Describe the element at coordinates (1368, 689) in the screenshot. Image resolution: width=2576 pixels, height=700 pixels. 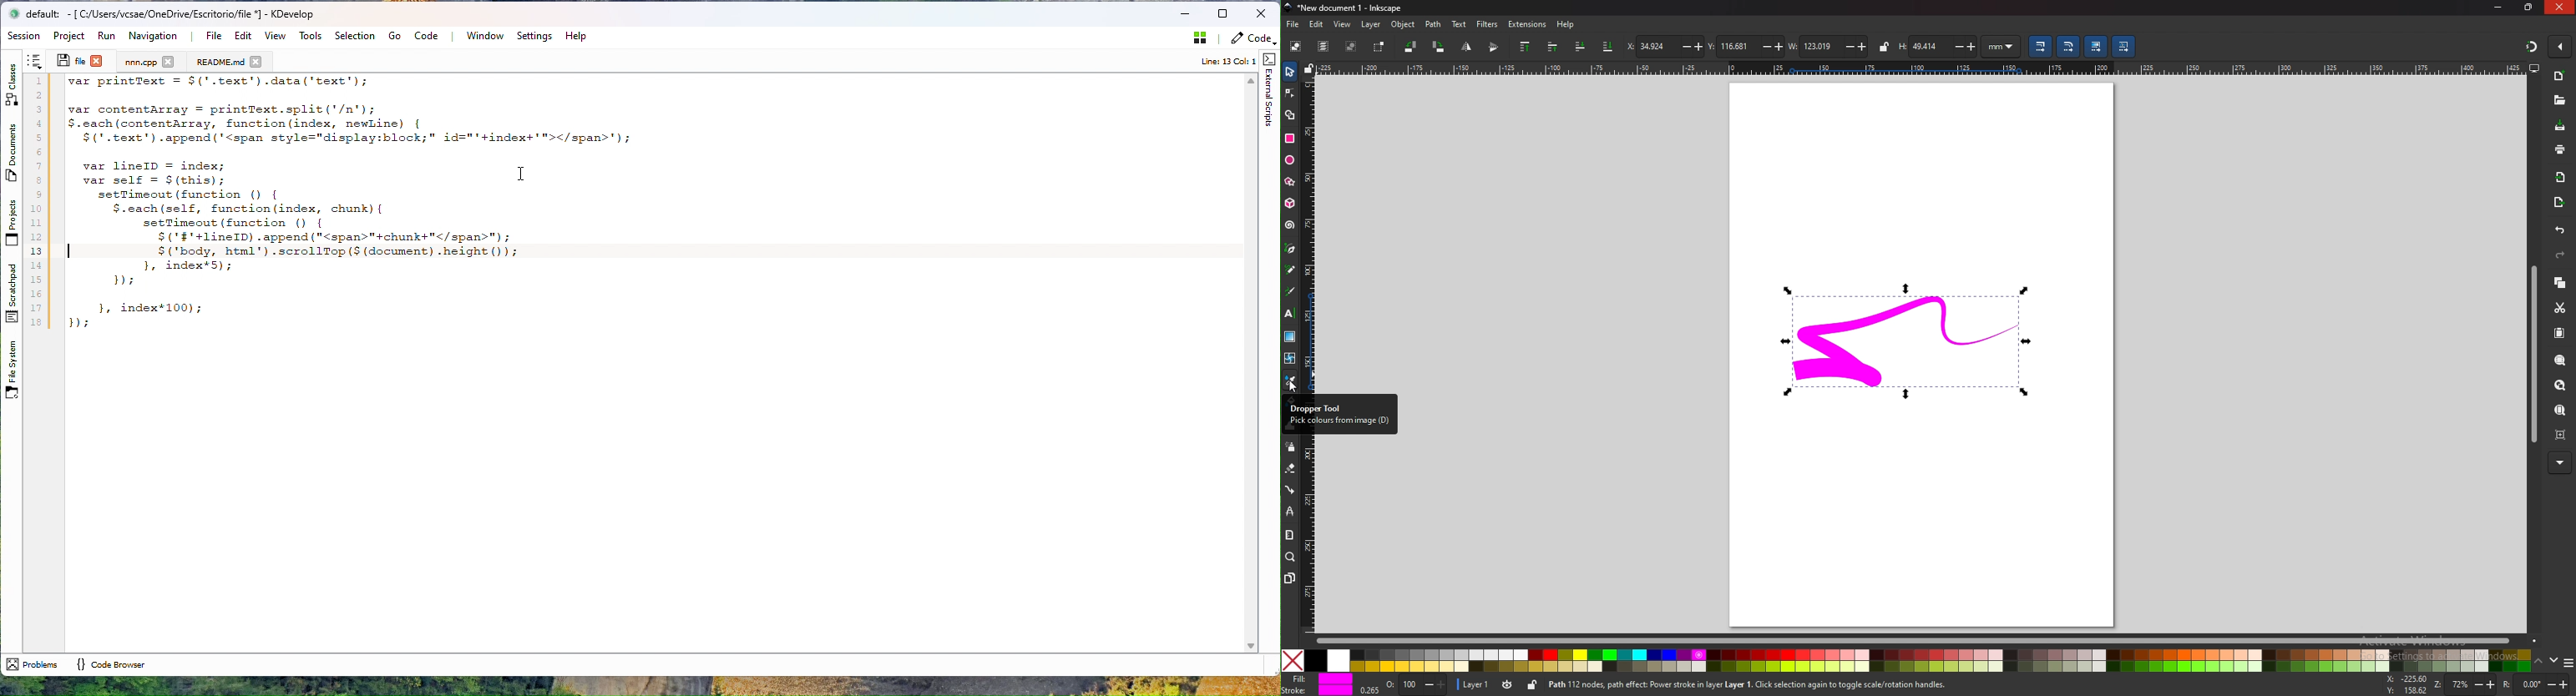
I see `0.265` at that location.